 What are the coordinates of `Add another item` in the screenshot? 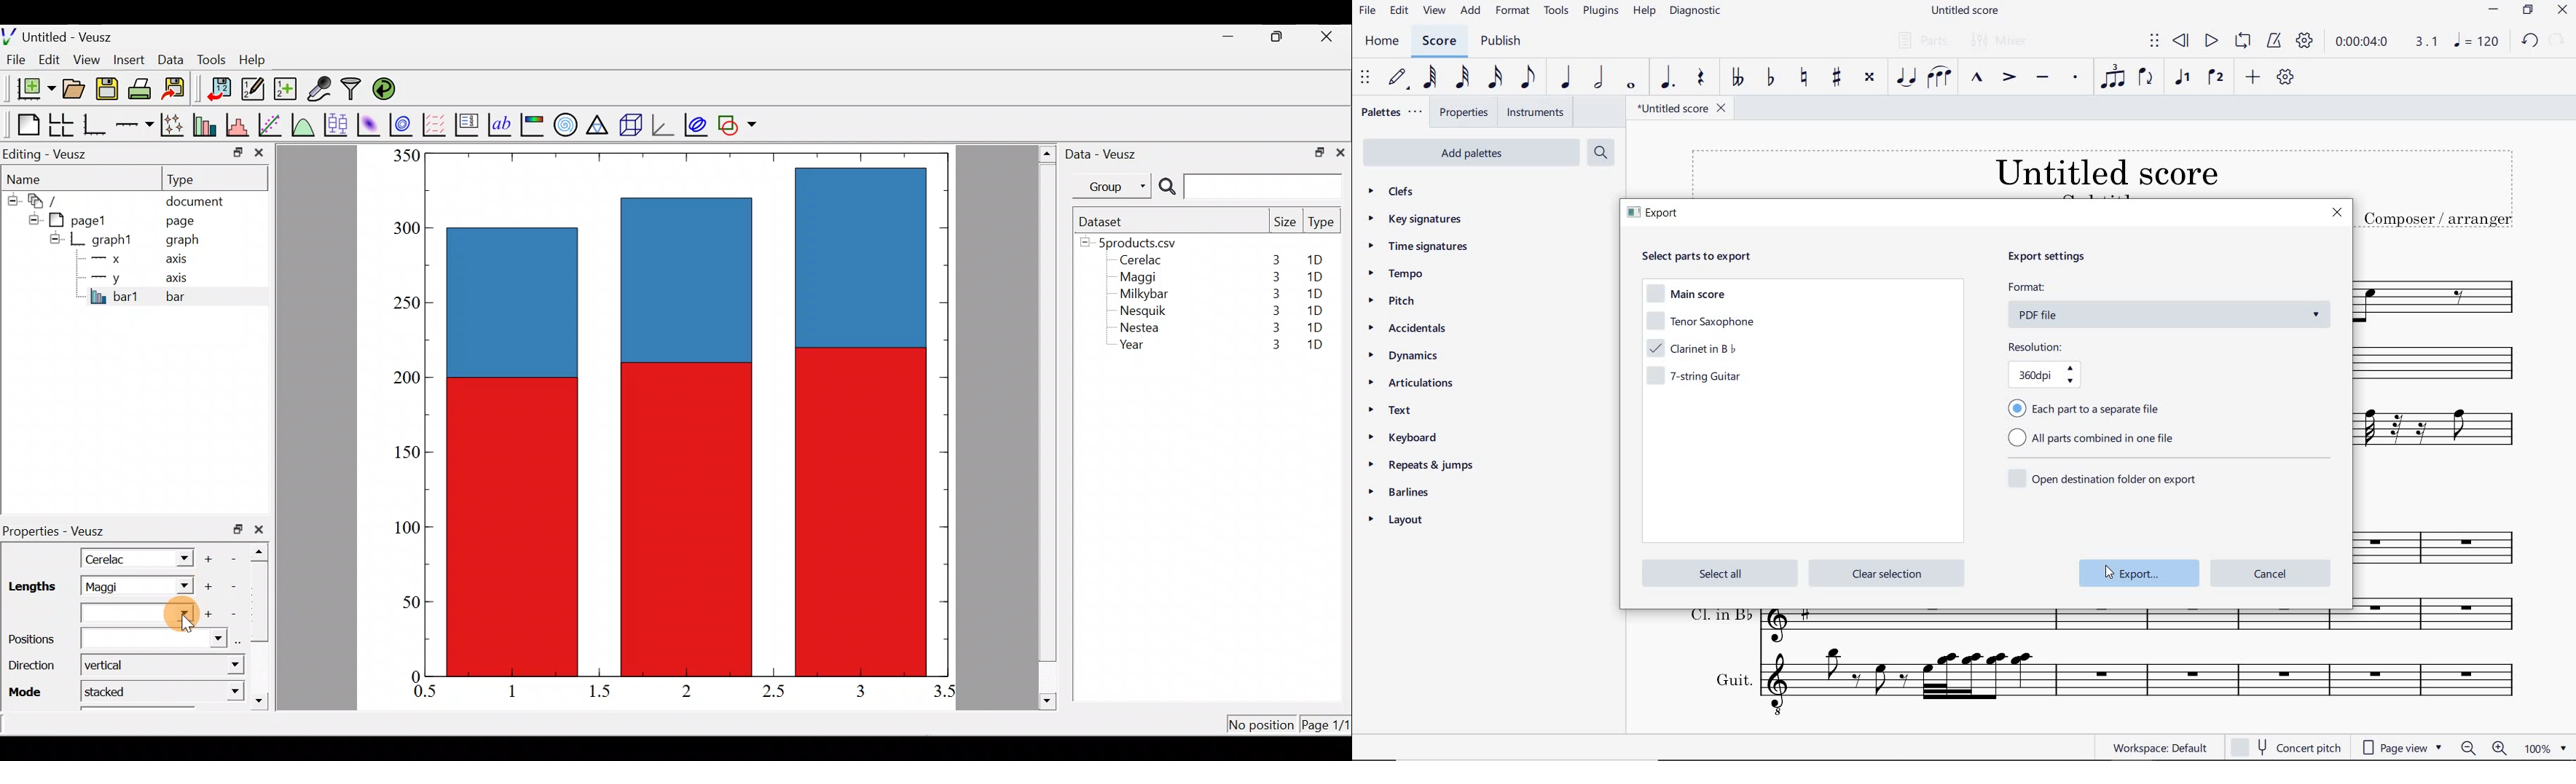 It's located at (211, 557).